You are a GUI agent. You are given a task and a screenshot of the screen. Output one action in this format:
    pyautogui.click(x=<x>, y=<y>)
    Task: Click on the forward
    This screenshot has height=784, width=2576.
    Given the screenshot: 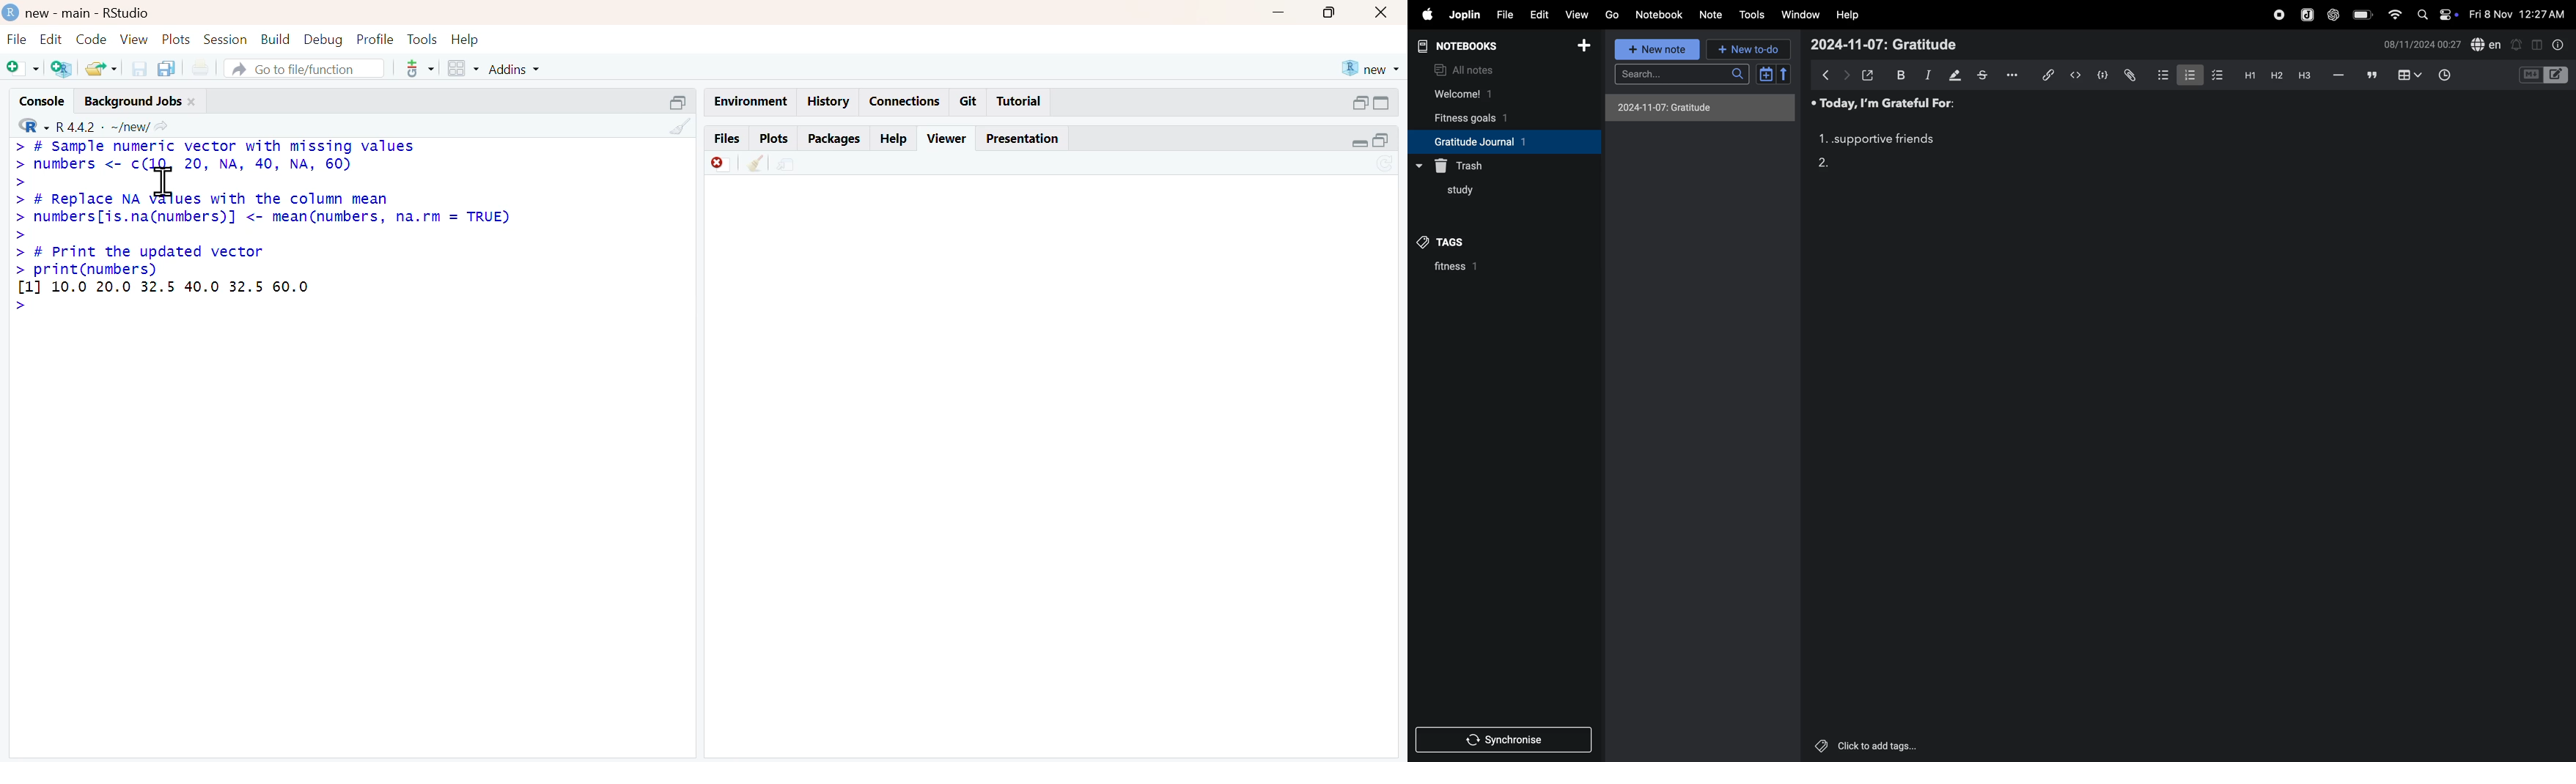 What is the action you would take?
    pyautogui.click(x=1846, y=76)
    